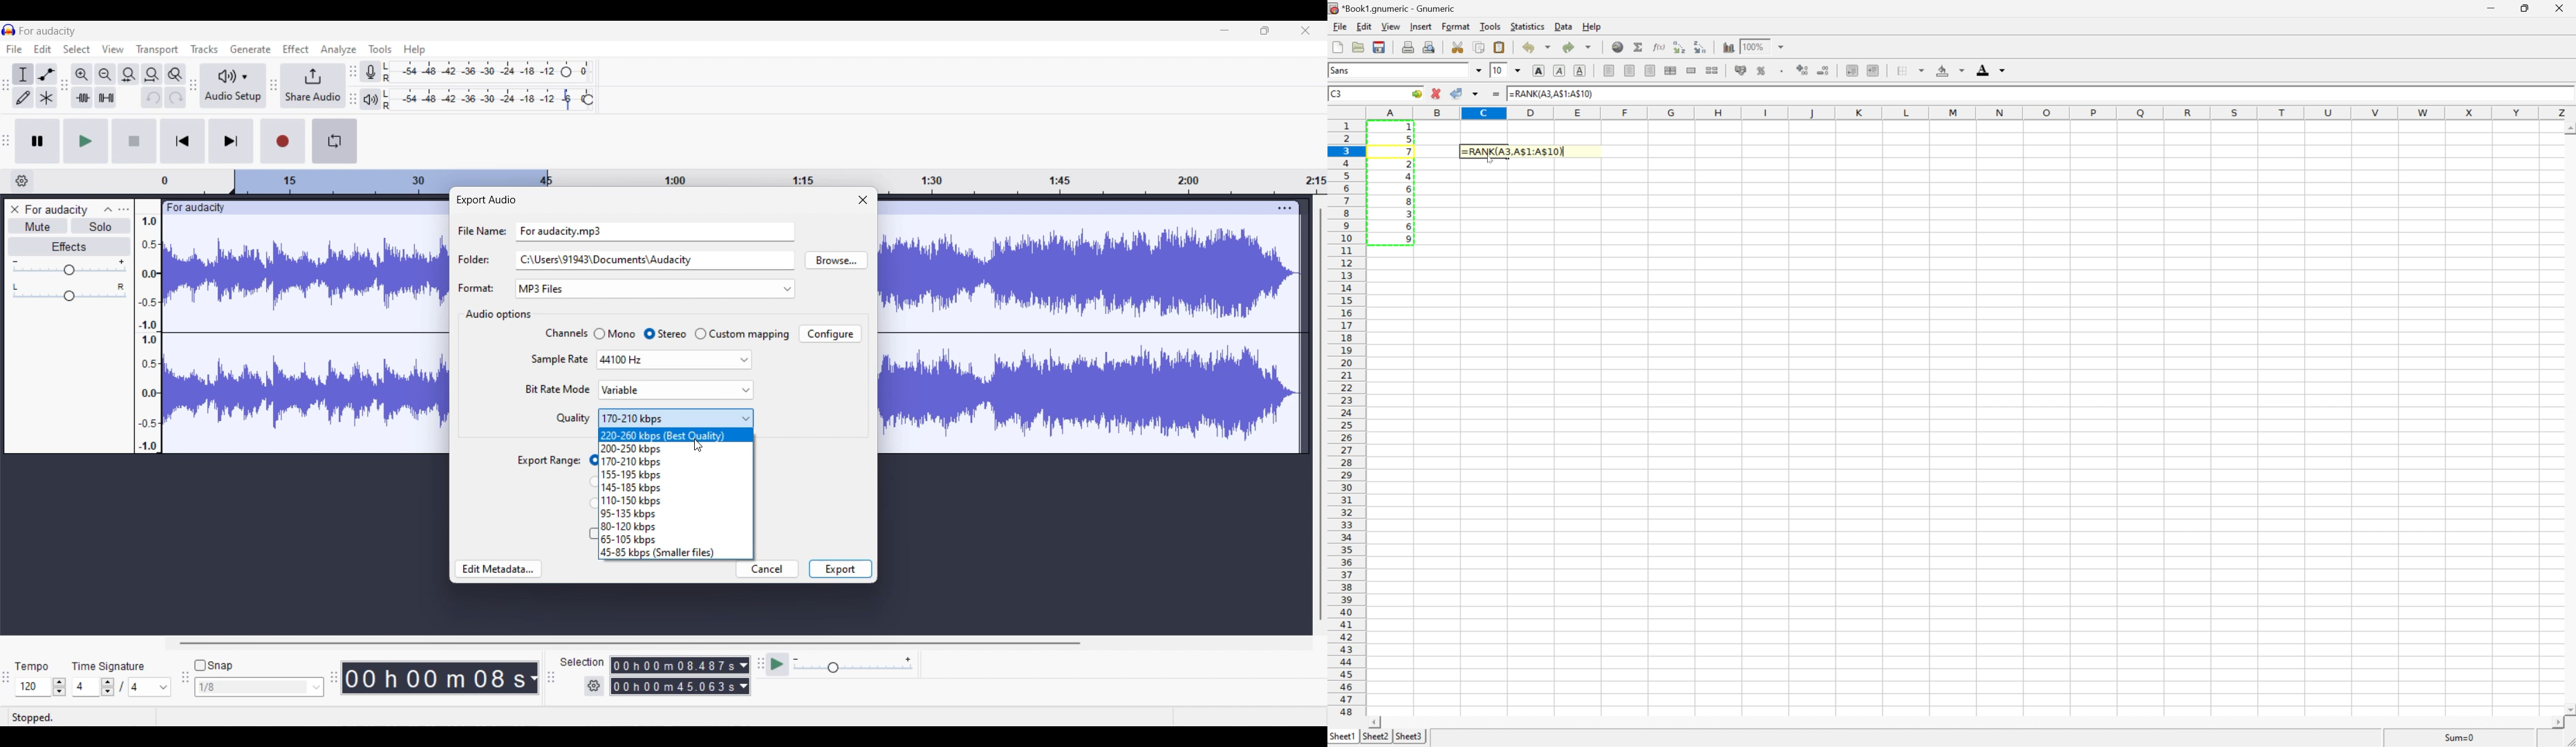  I want to click on drop down, so click(1784, 46).